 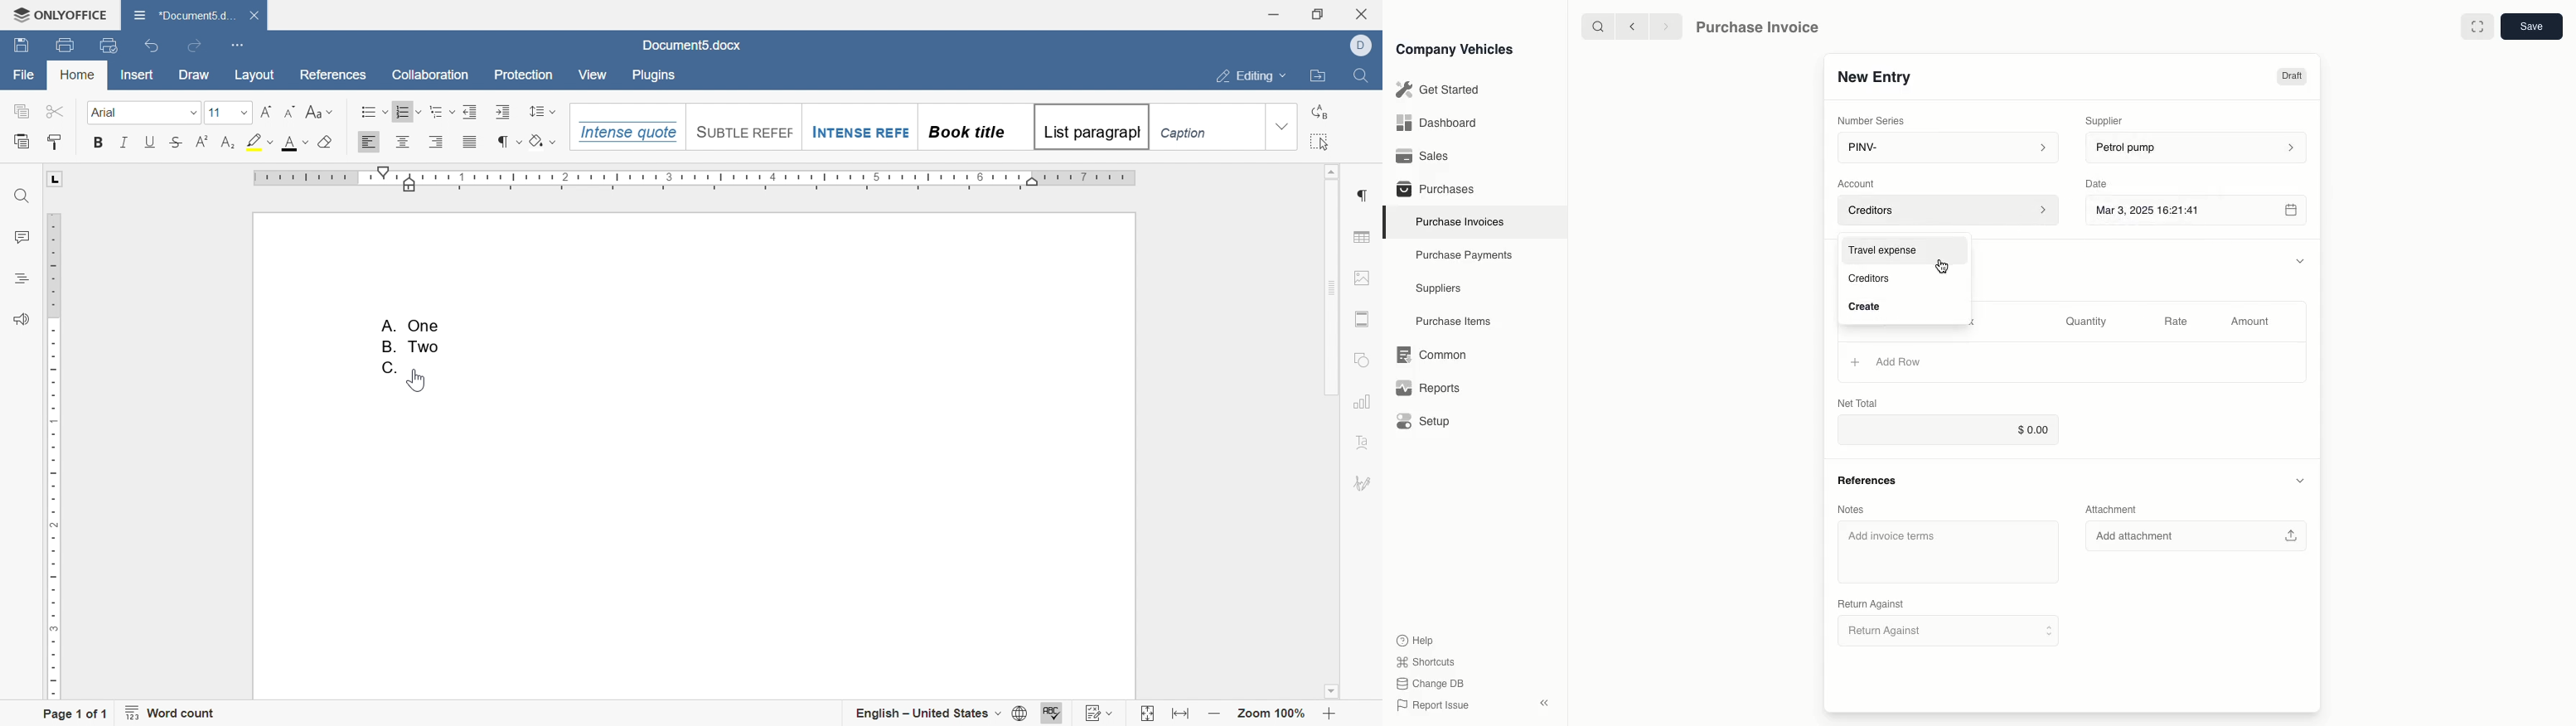 What do you see at coordinates (509, 142) in the screenshot?
I see `nonprinting characters` at bounding box center [509, 142].